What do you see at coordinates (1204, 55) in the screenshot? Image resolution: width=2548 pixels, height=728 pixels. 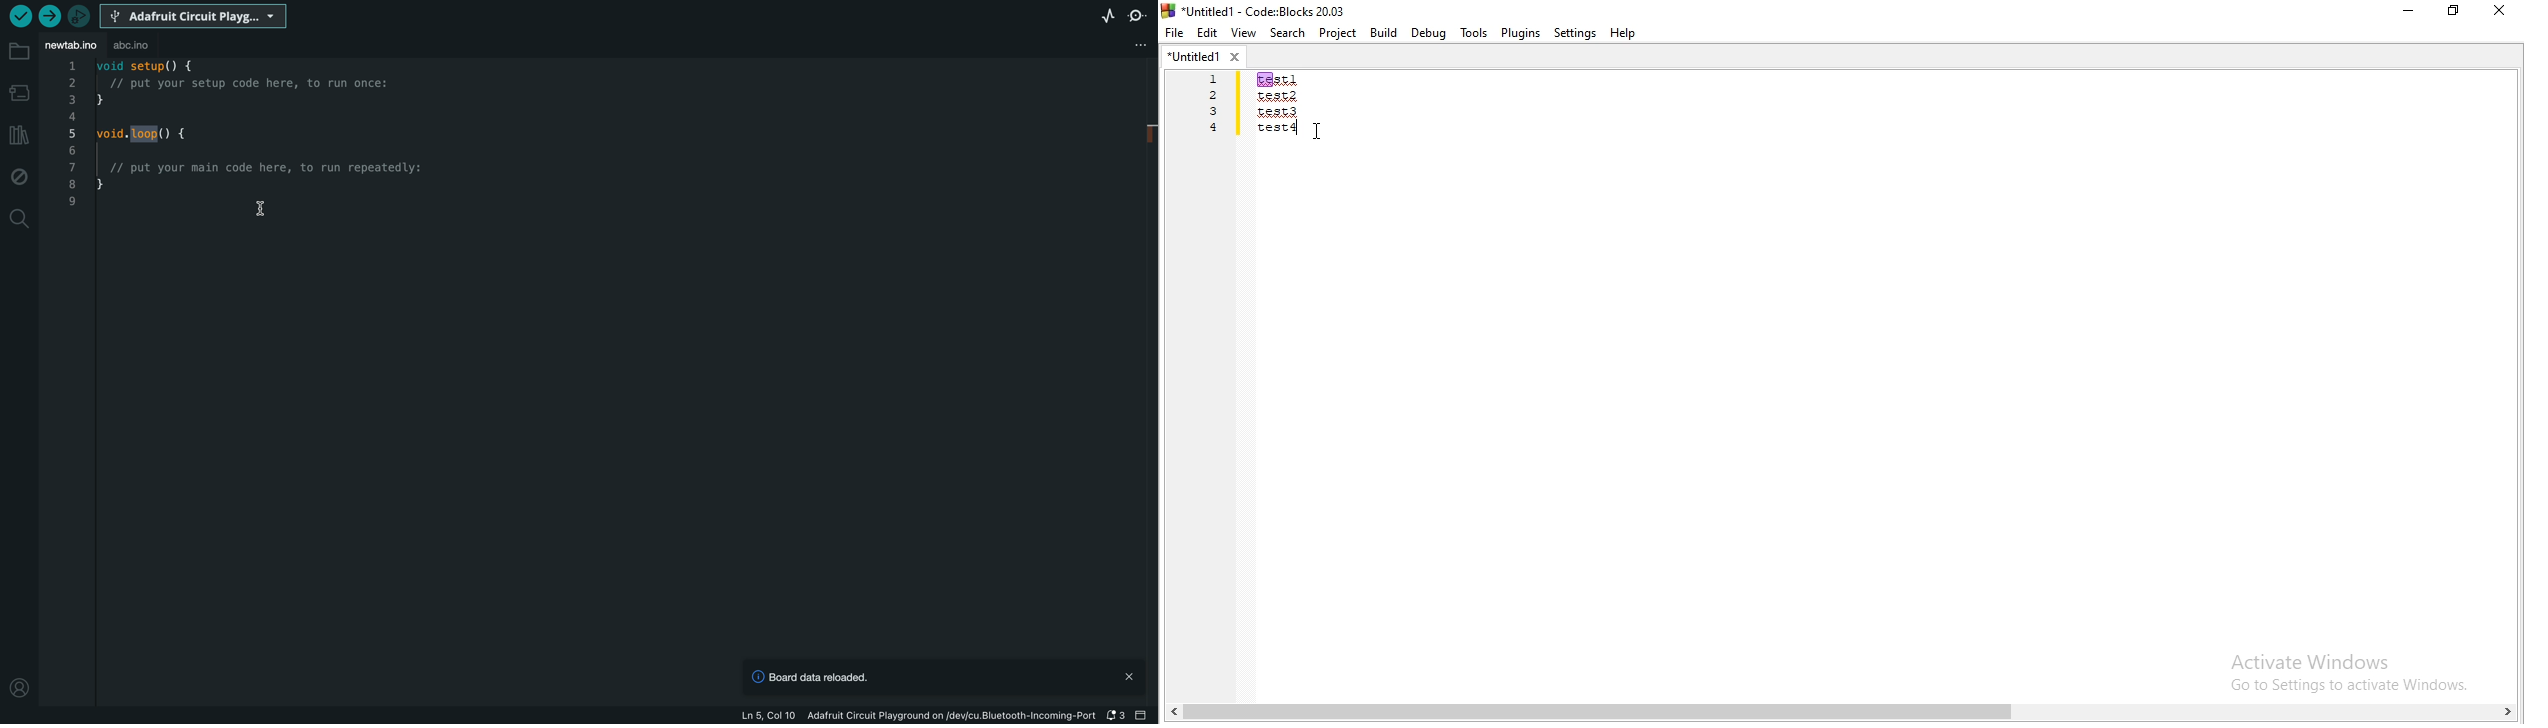 I see `untitled1` at bounding box center [1204, 55].